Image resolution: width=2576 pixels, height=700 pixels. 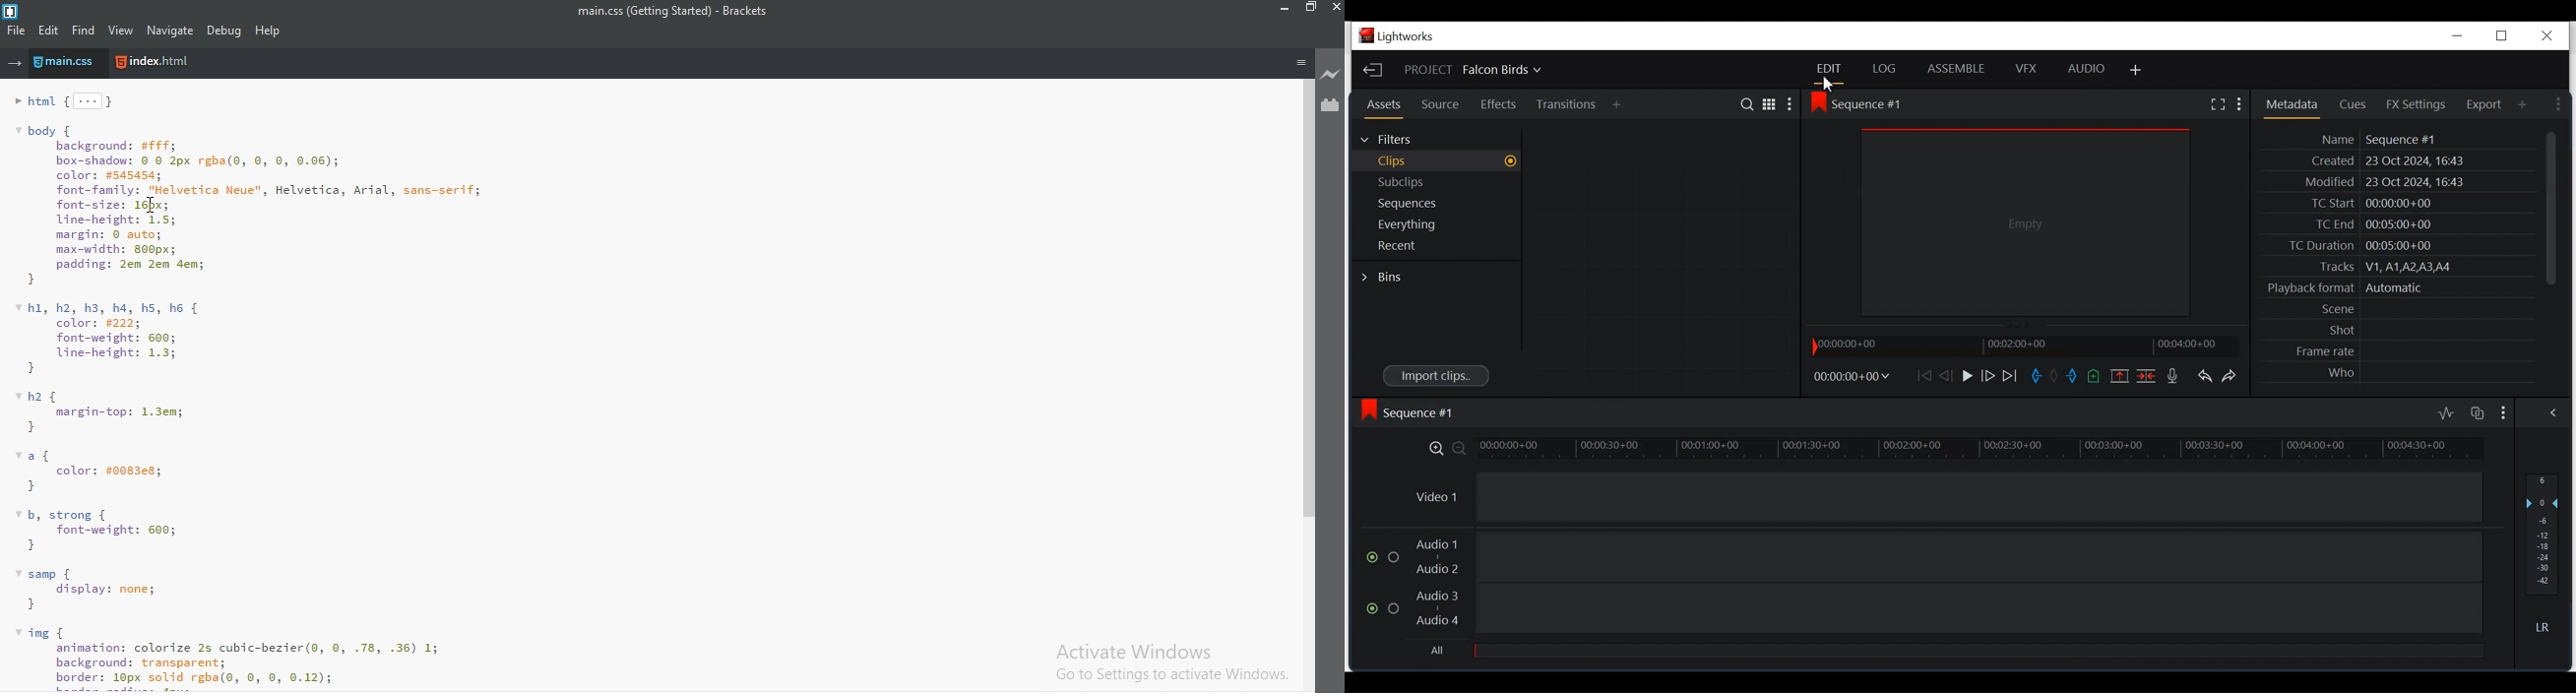 I want to click on navigate, so click(x=168, y=31).